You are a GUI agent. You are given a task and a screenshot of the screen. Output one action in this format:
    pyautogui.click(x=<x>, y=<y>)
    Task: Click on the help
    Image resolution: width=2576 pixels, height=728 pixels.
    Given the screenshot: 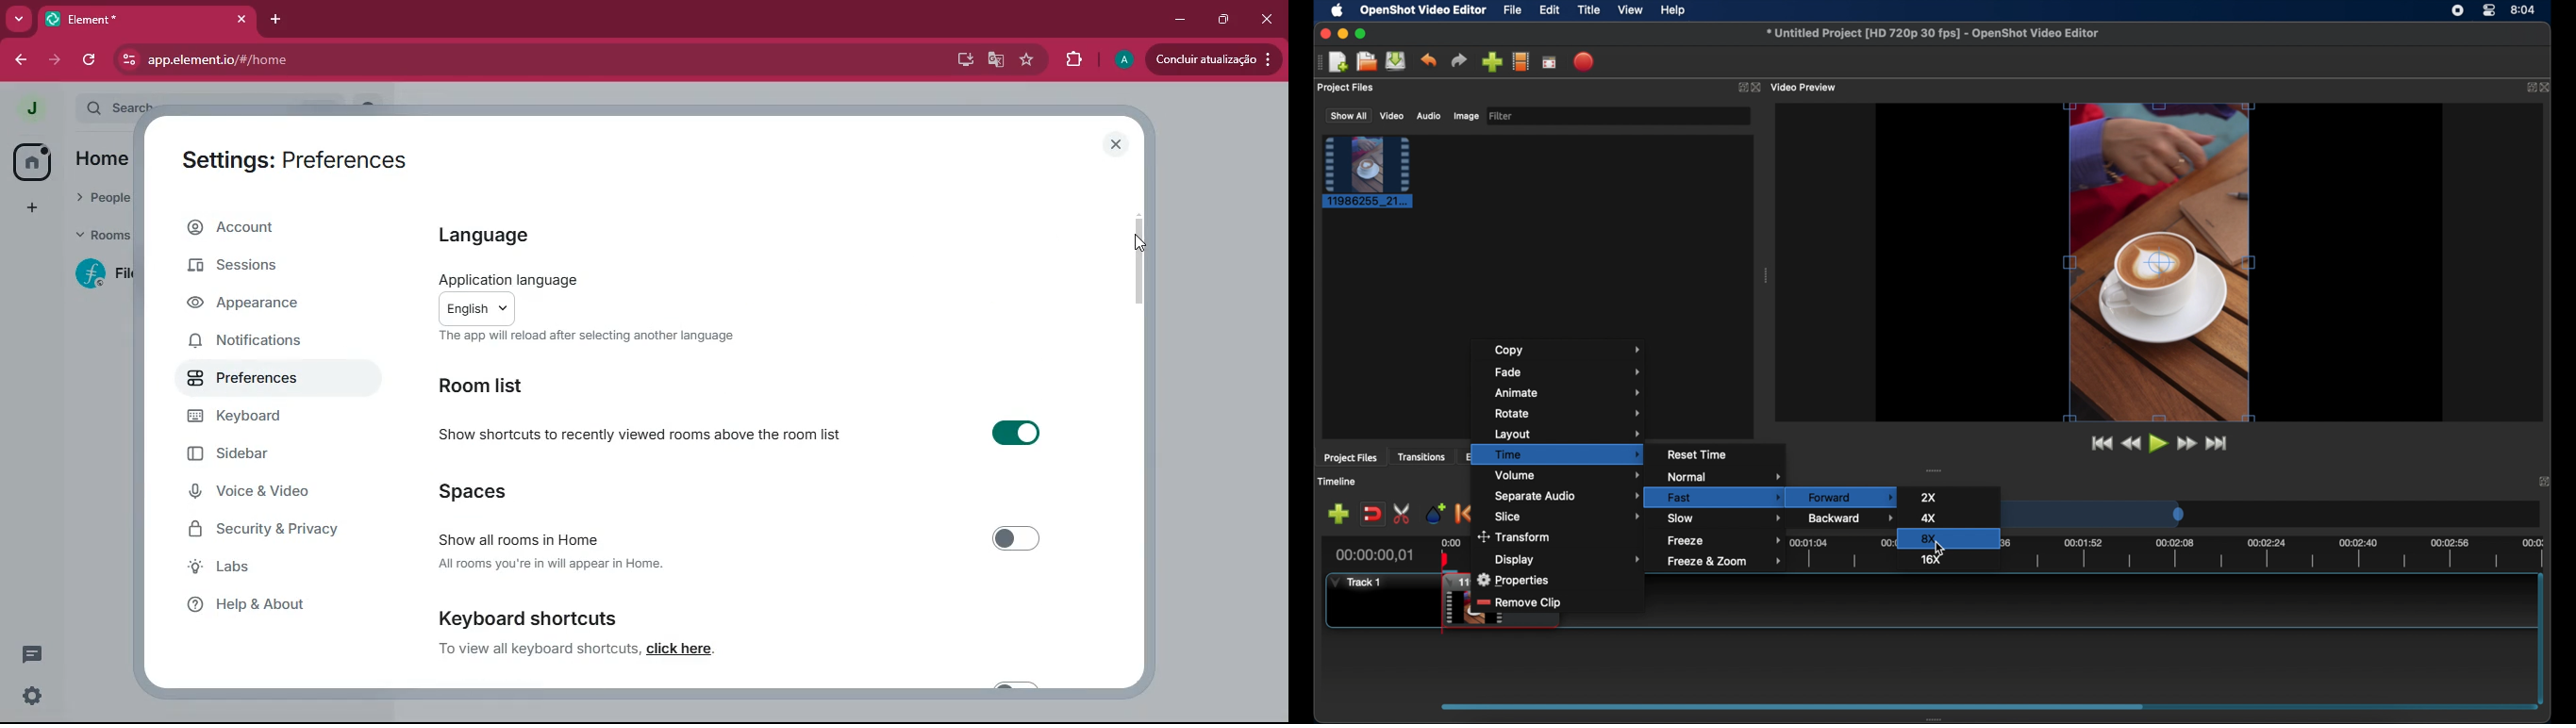 What is the action you would take?
    pyautogui.click(x=277, y=606)
    